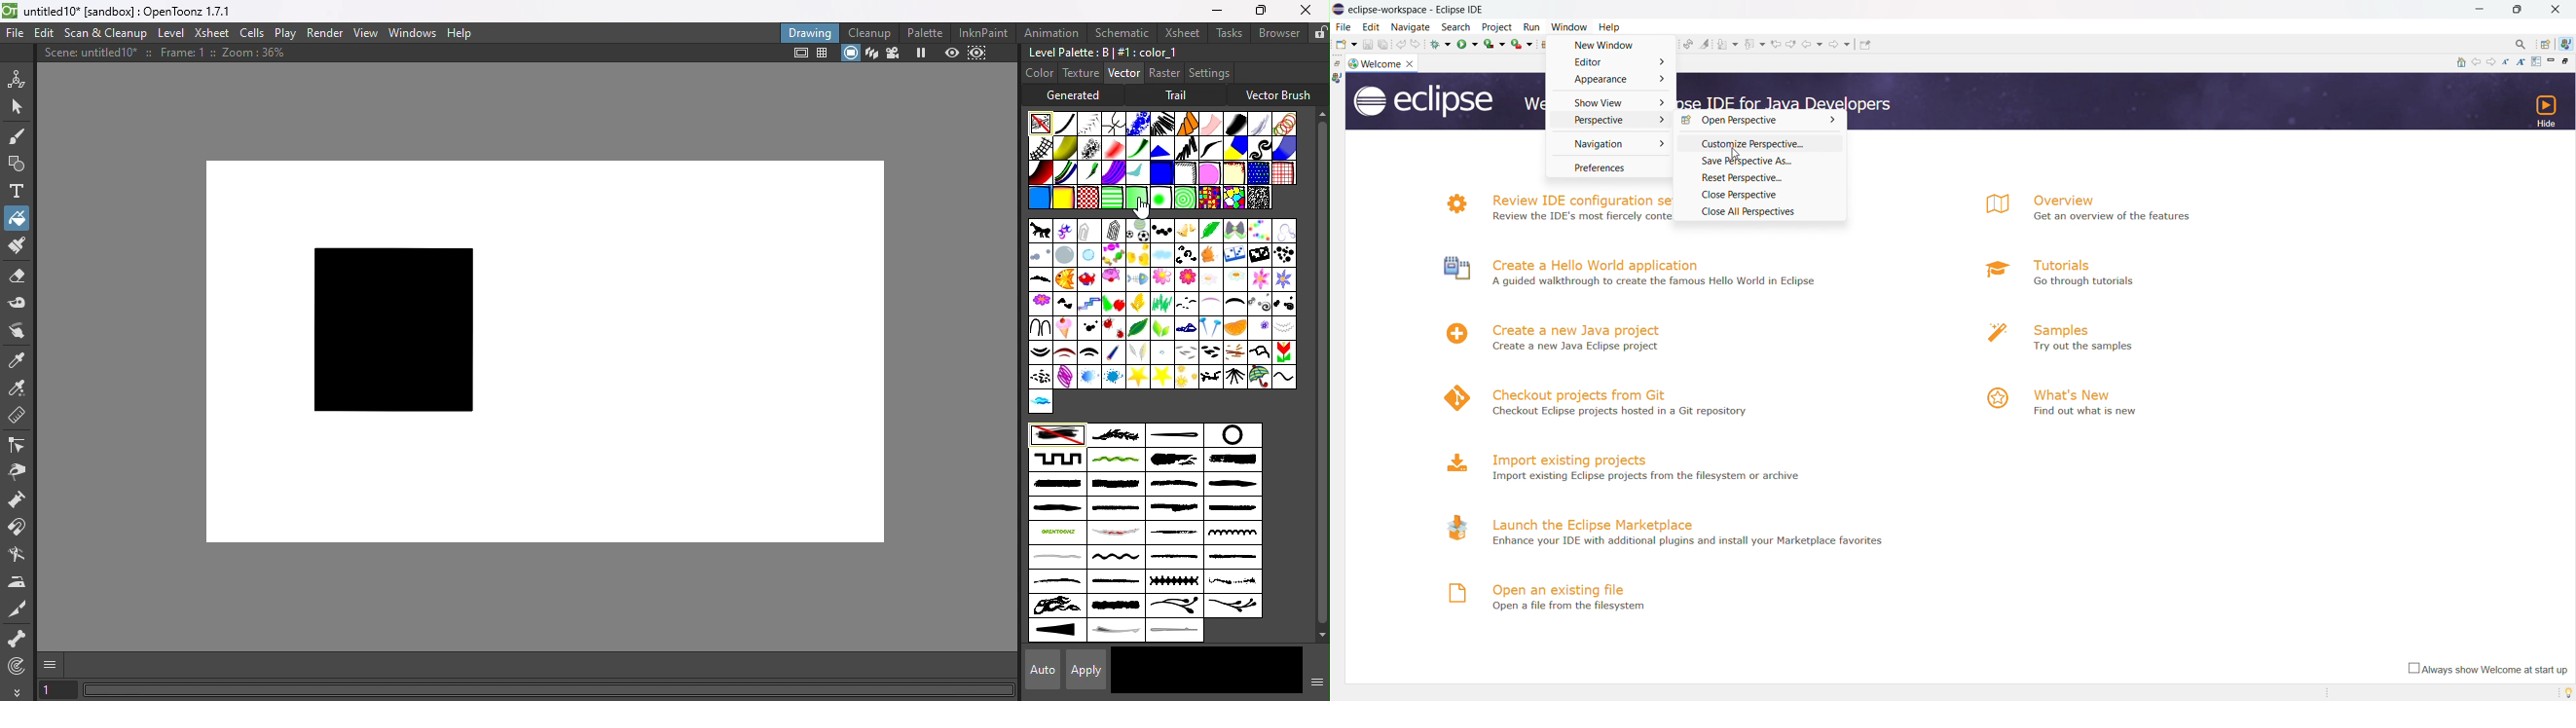 The width and height of the screenshot is (2576, 728). Describe the element at coordinates (1136, 196) in the screenshot. I see `Linear gradient` at that location.